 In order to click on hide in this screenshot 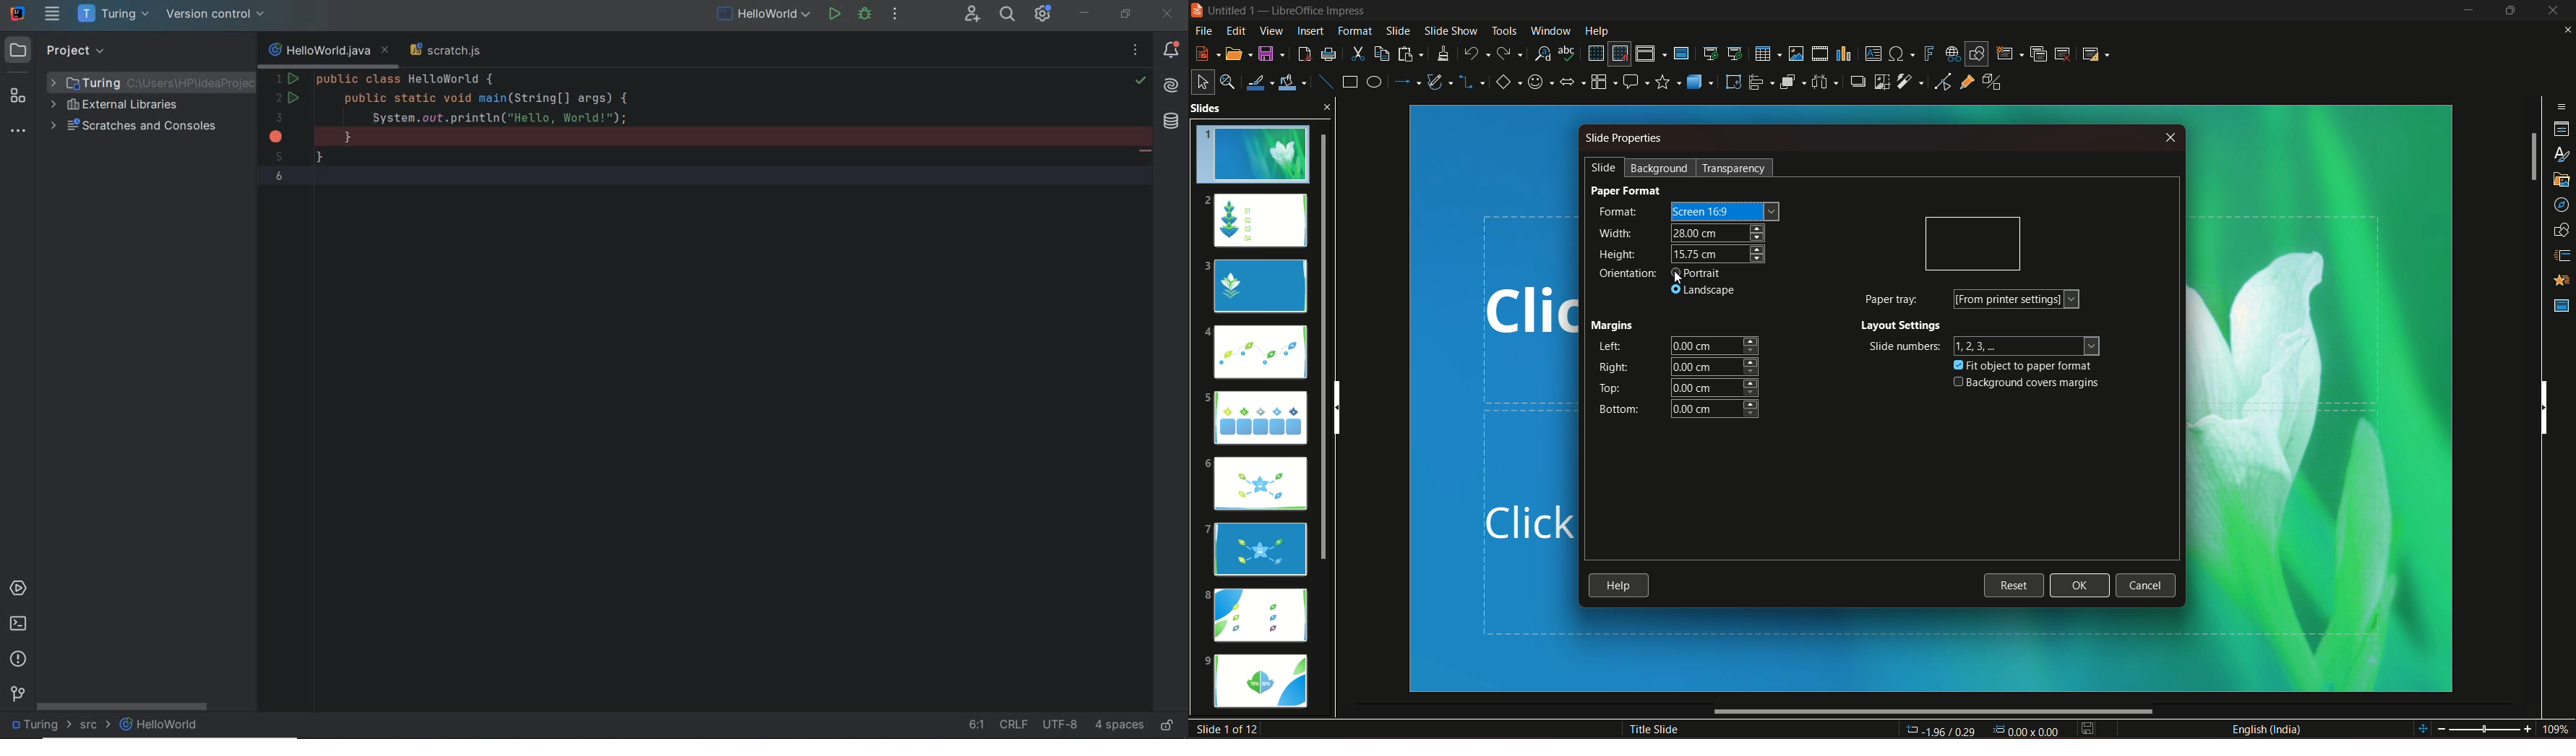, I will do `click(2507, 11)`.